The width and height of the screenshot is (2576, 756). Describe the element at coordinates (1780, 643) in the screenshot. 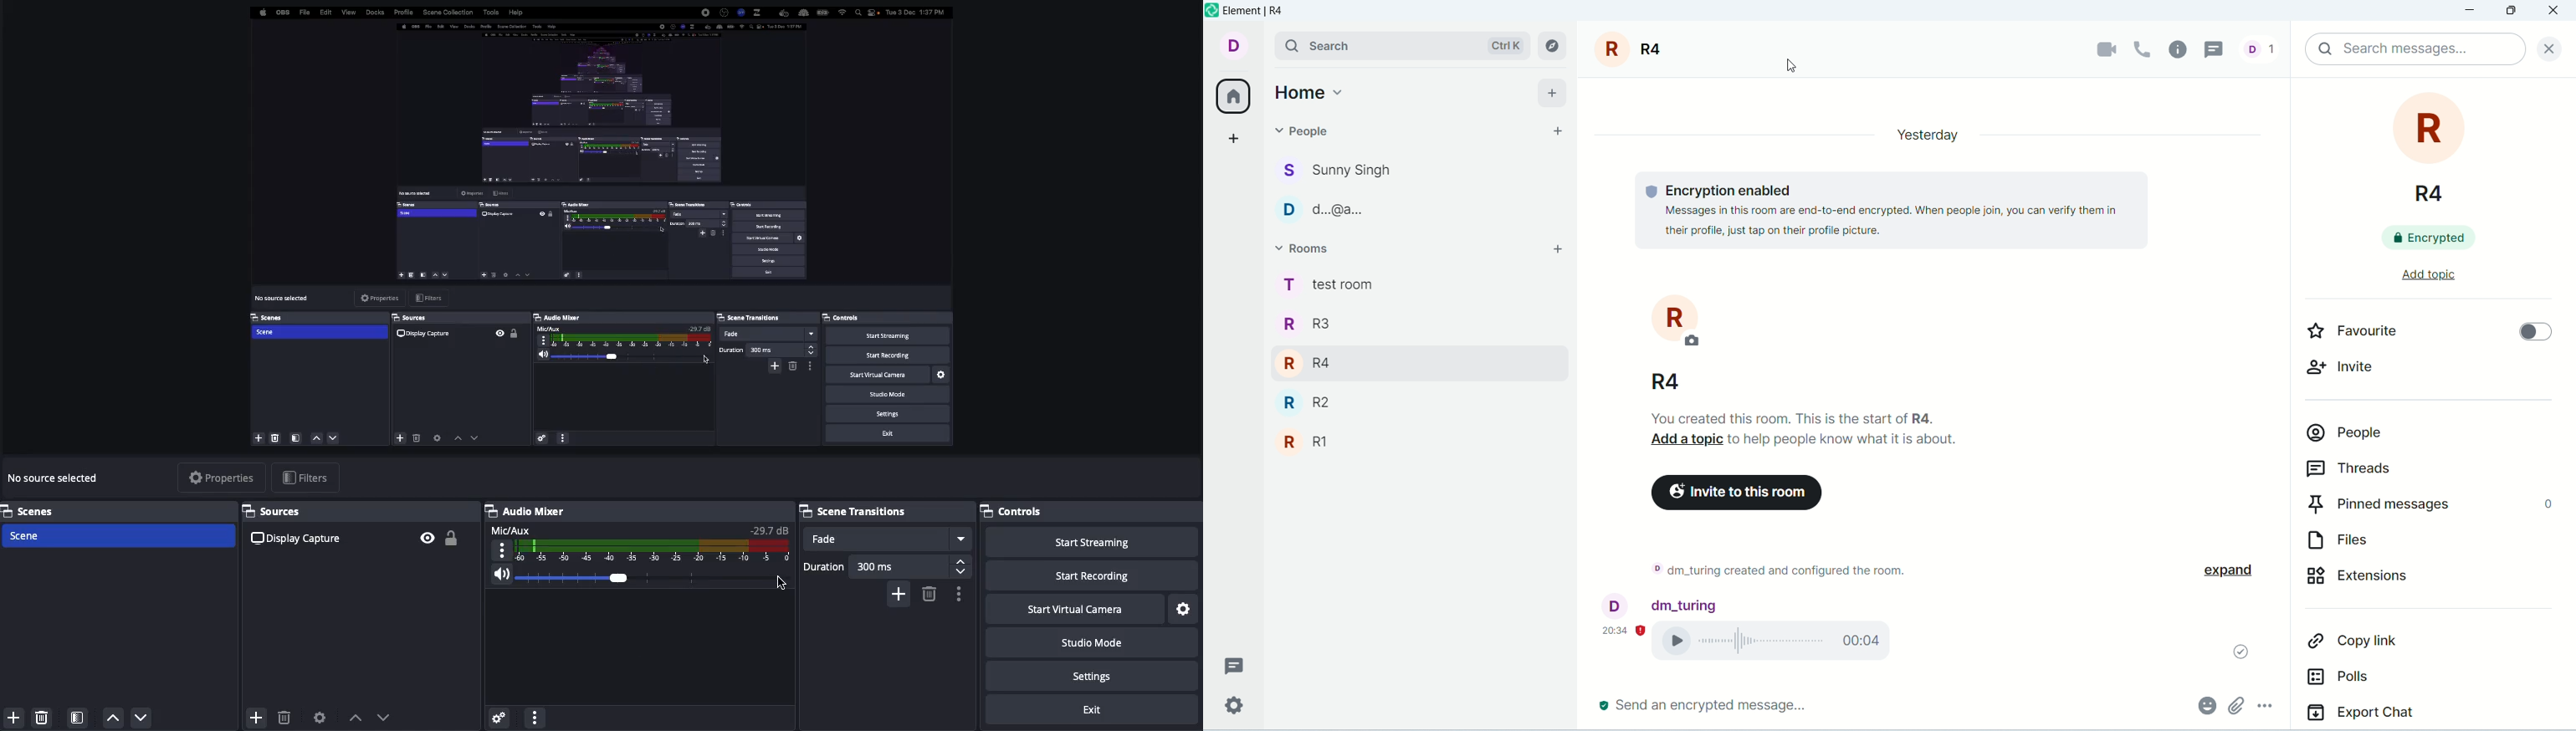

I see `voice call` at that location.